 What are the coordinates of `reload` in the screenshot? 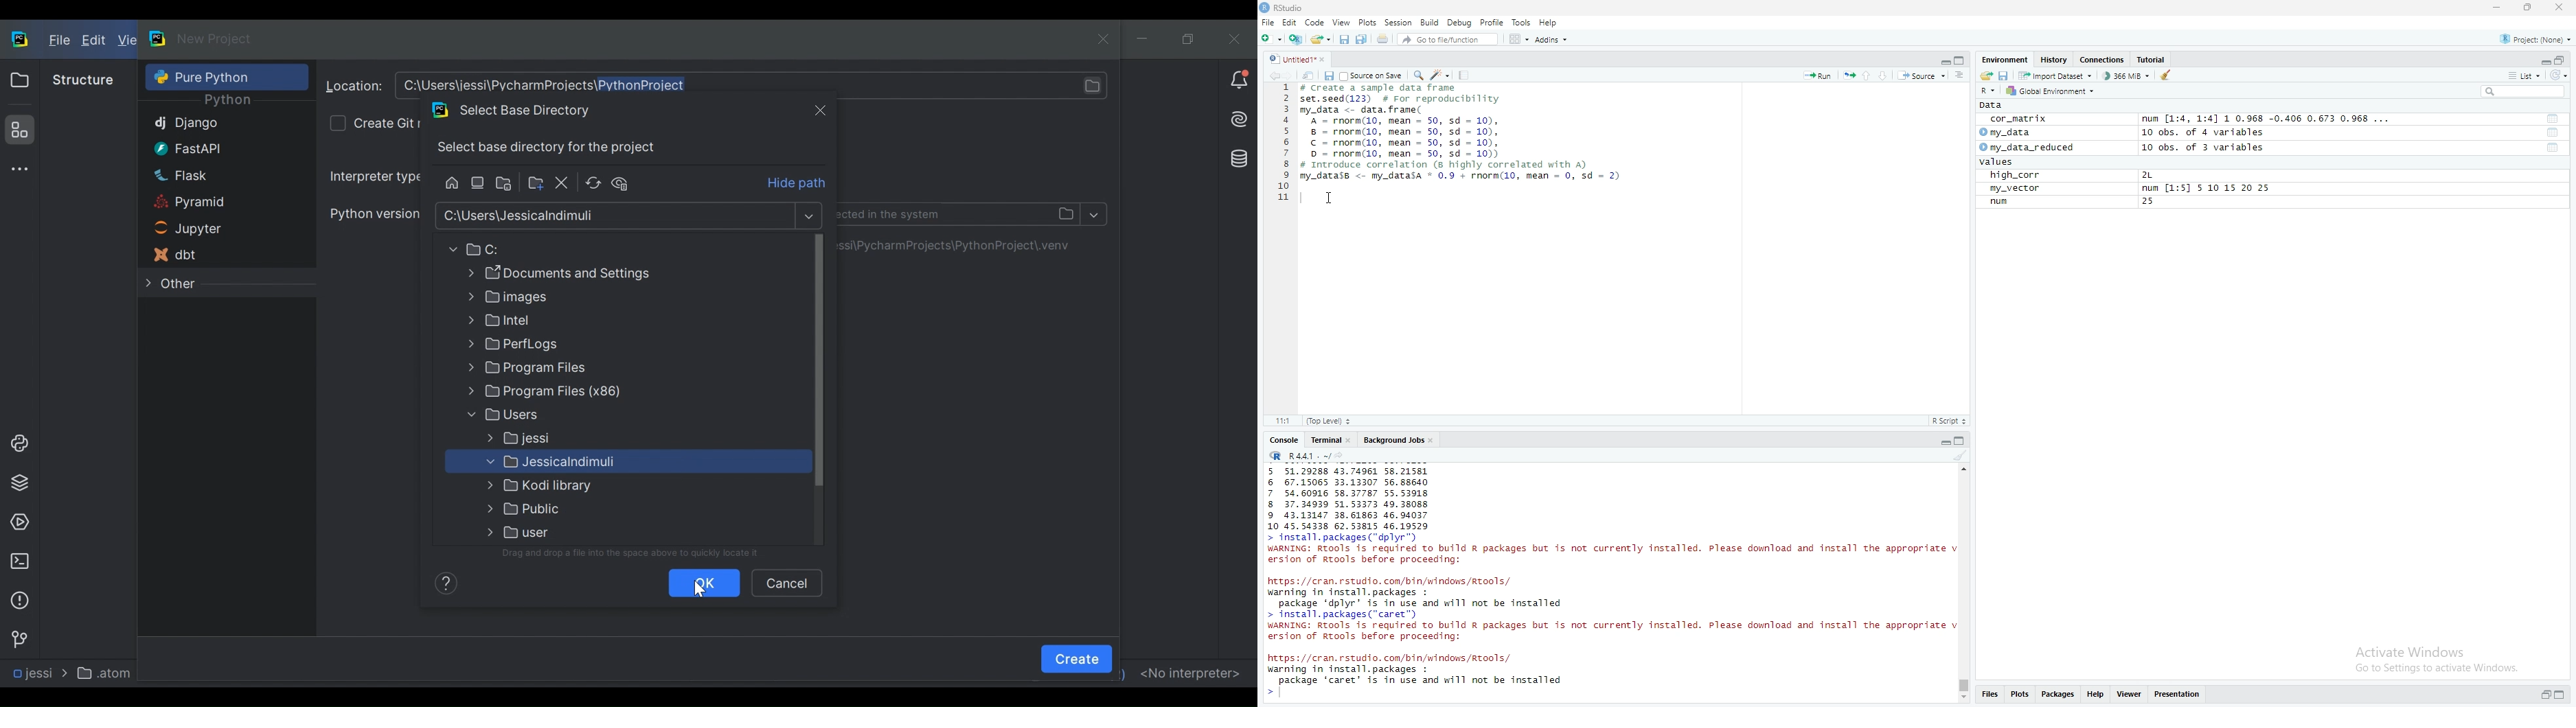 It's located at (2558, 76).